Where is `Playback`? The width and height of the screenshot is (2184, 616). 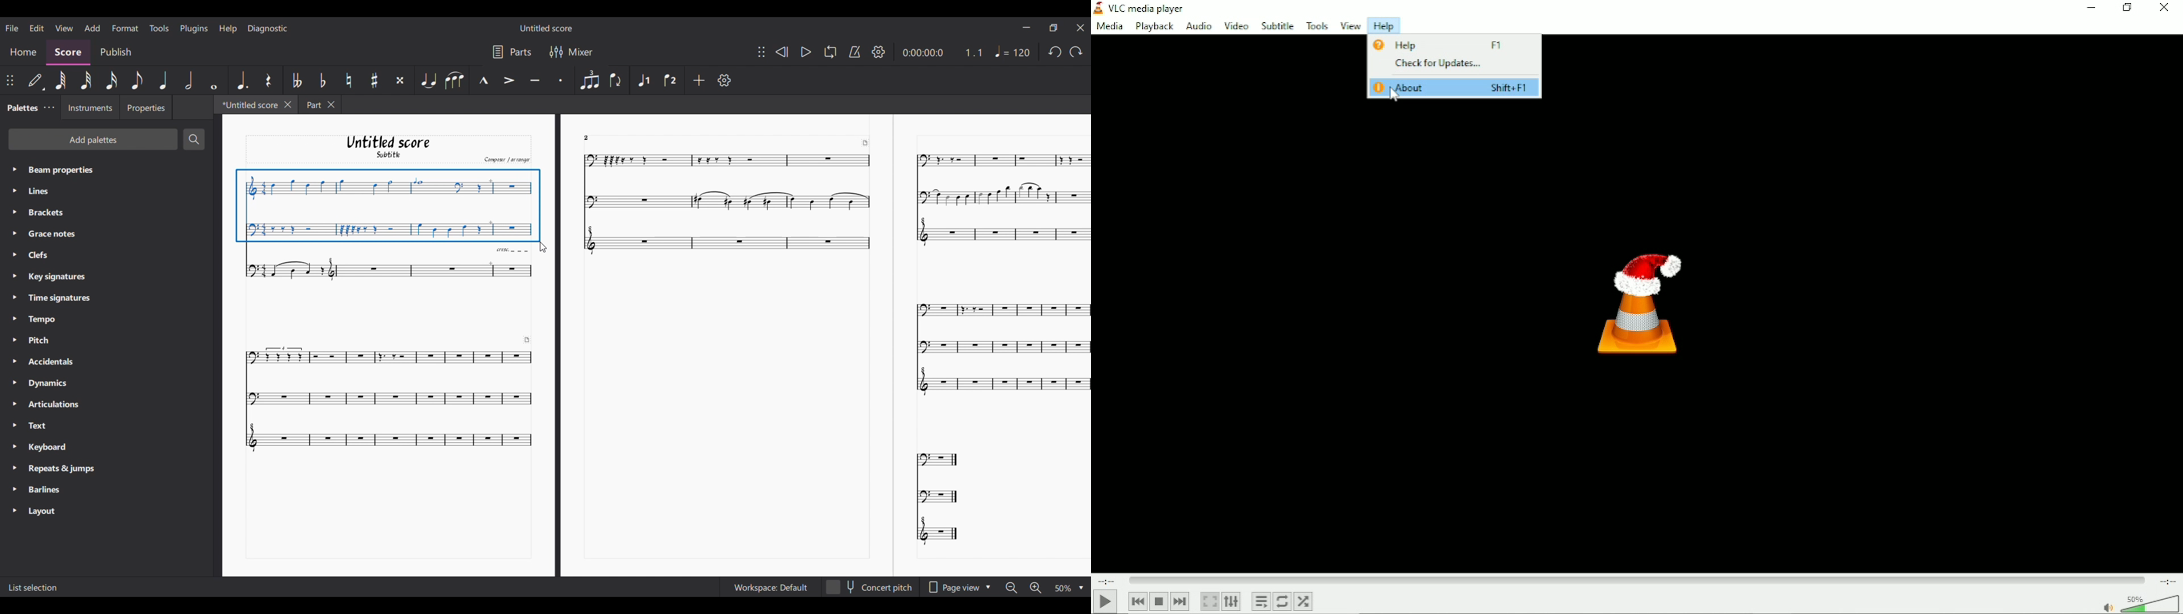 Playback is located at coordinates (1153, 27).